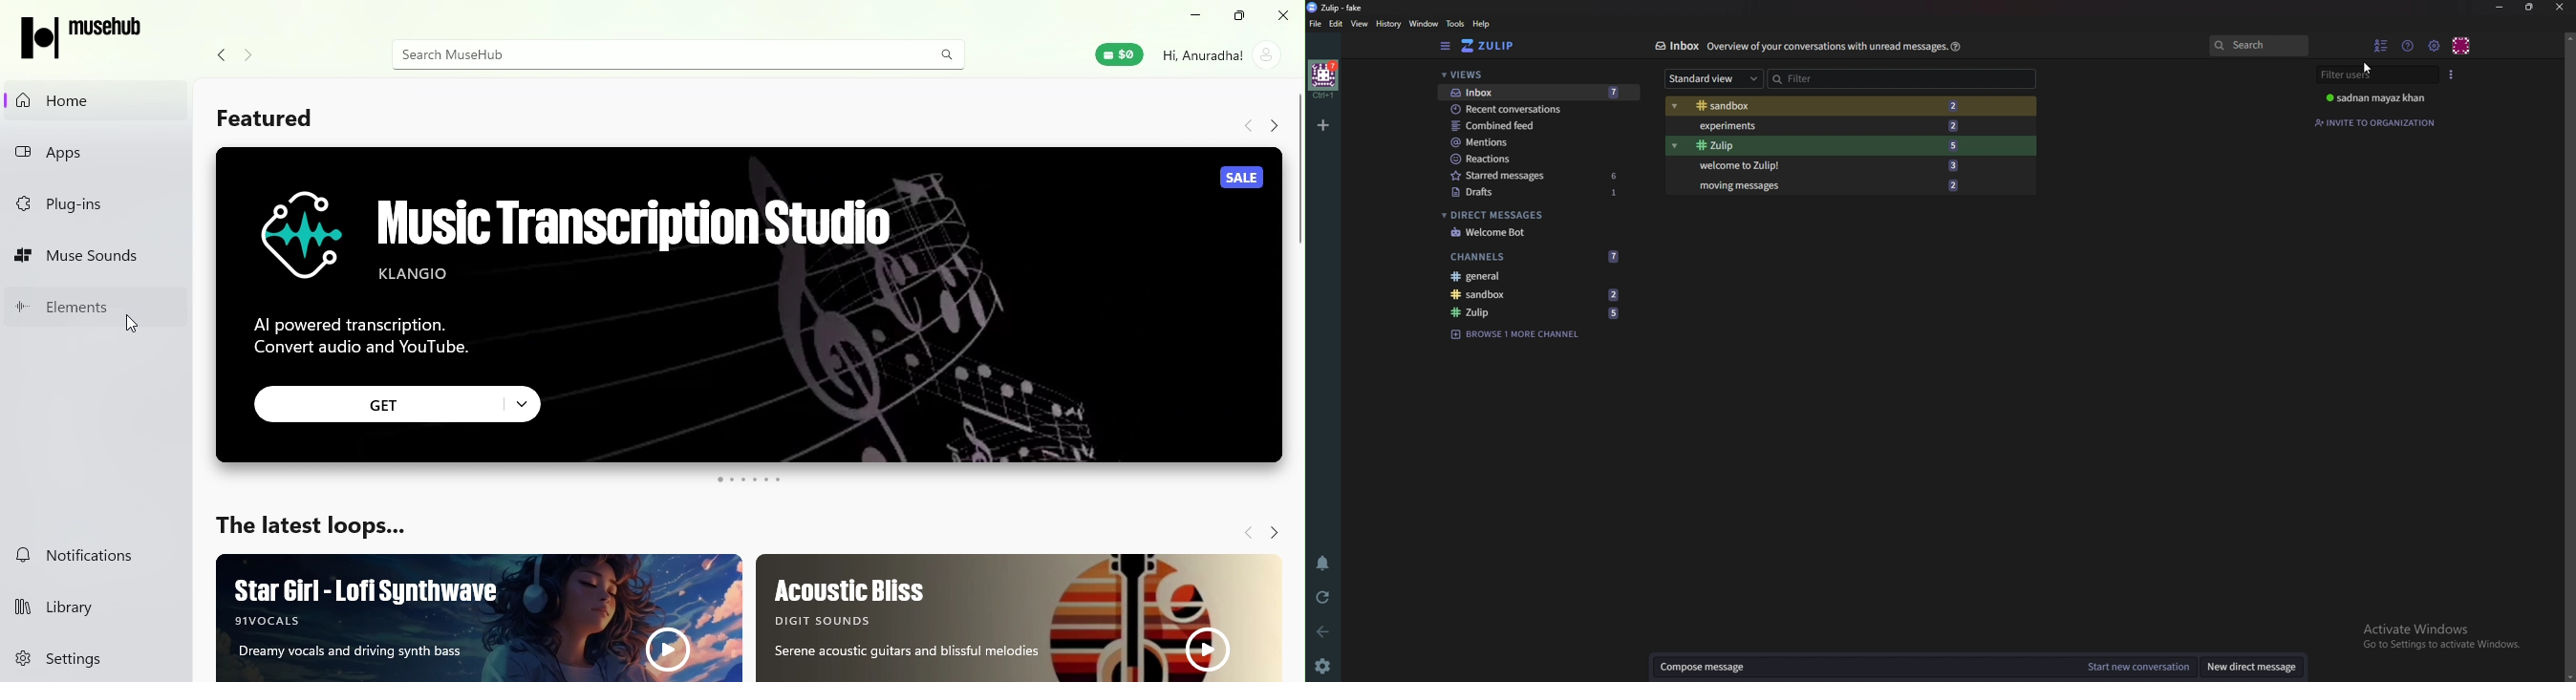 Image resolution: width=2576 pixels, height=700 pixels. I want to click on file, so click(1316, 23).